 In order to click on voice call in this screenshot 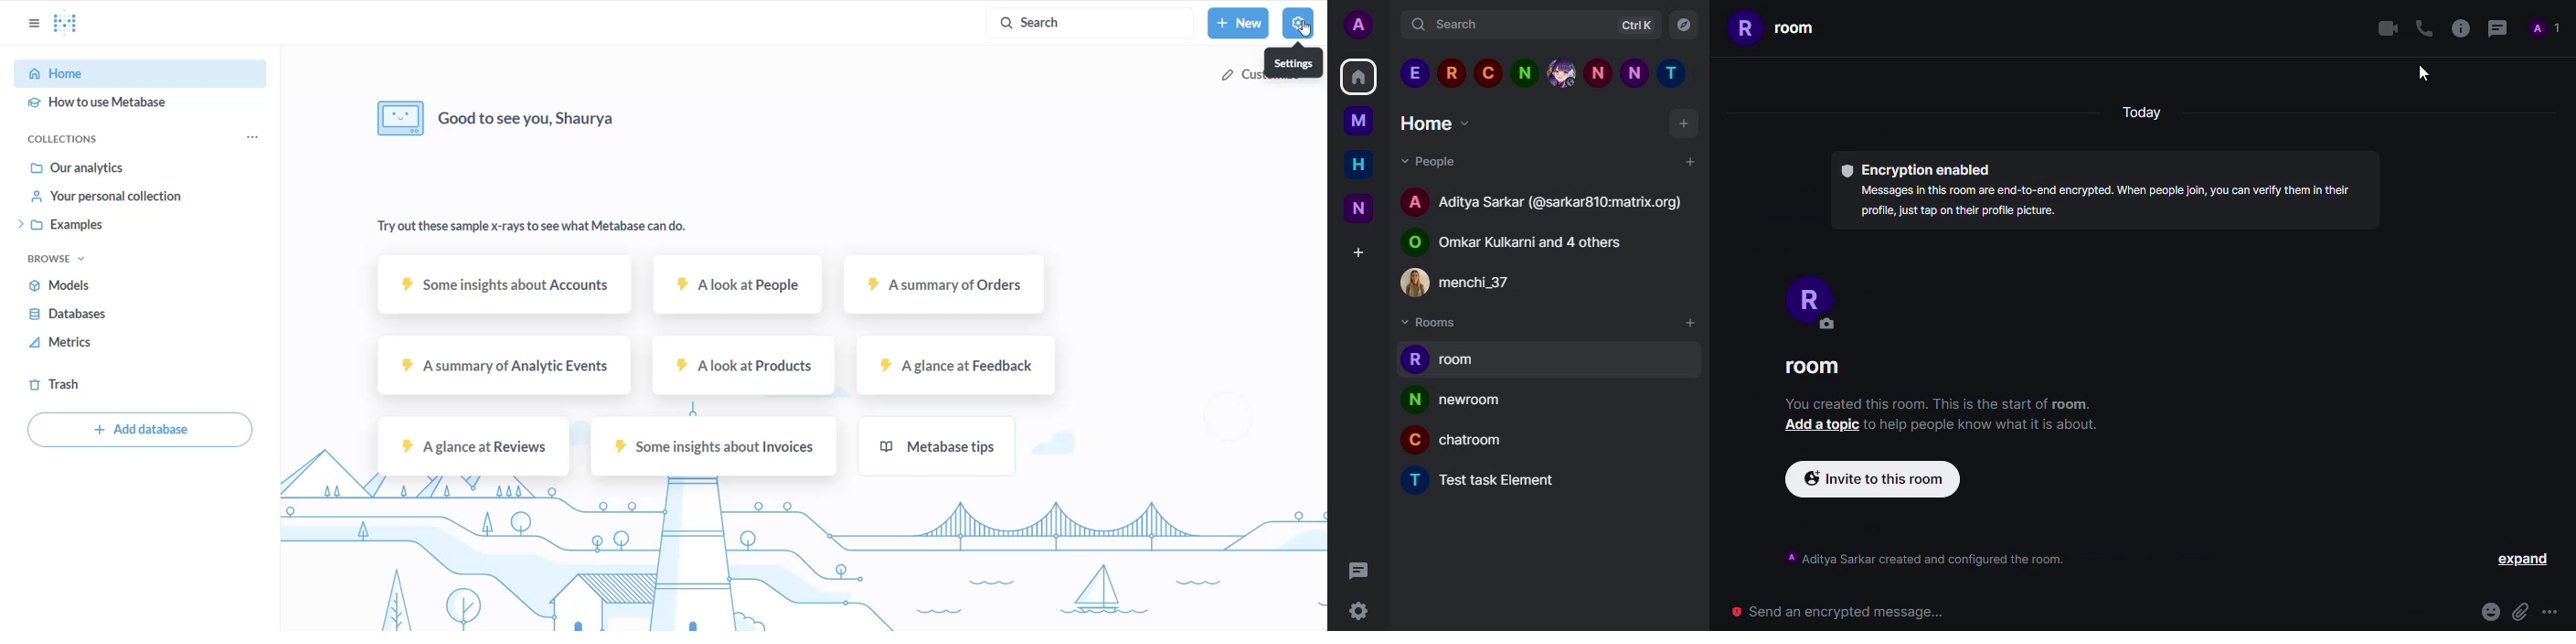, I will do `click(2422, 27)`.